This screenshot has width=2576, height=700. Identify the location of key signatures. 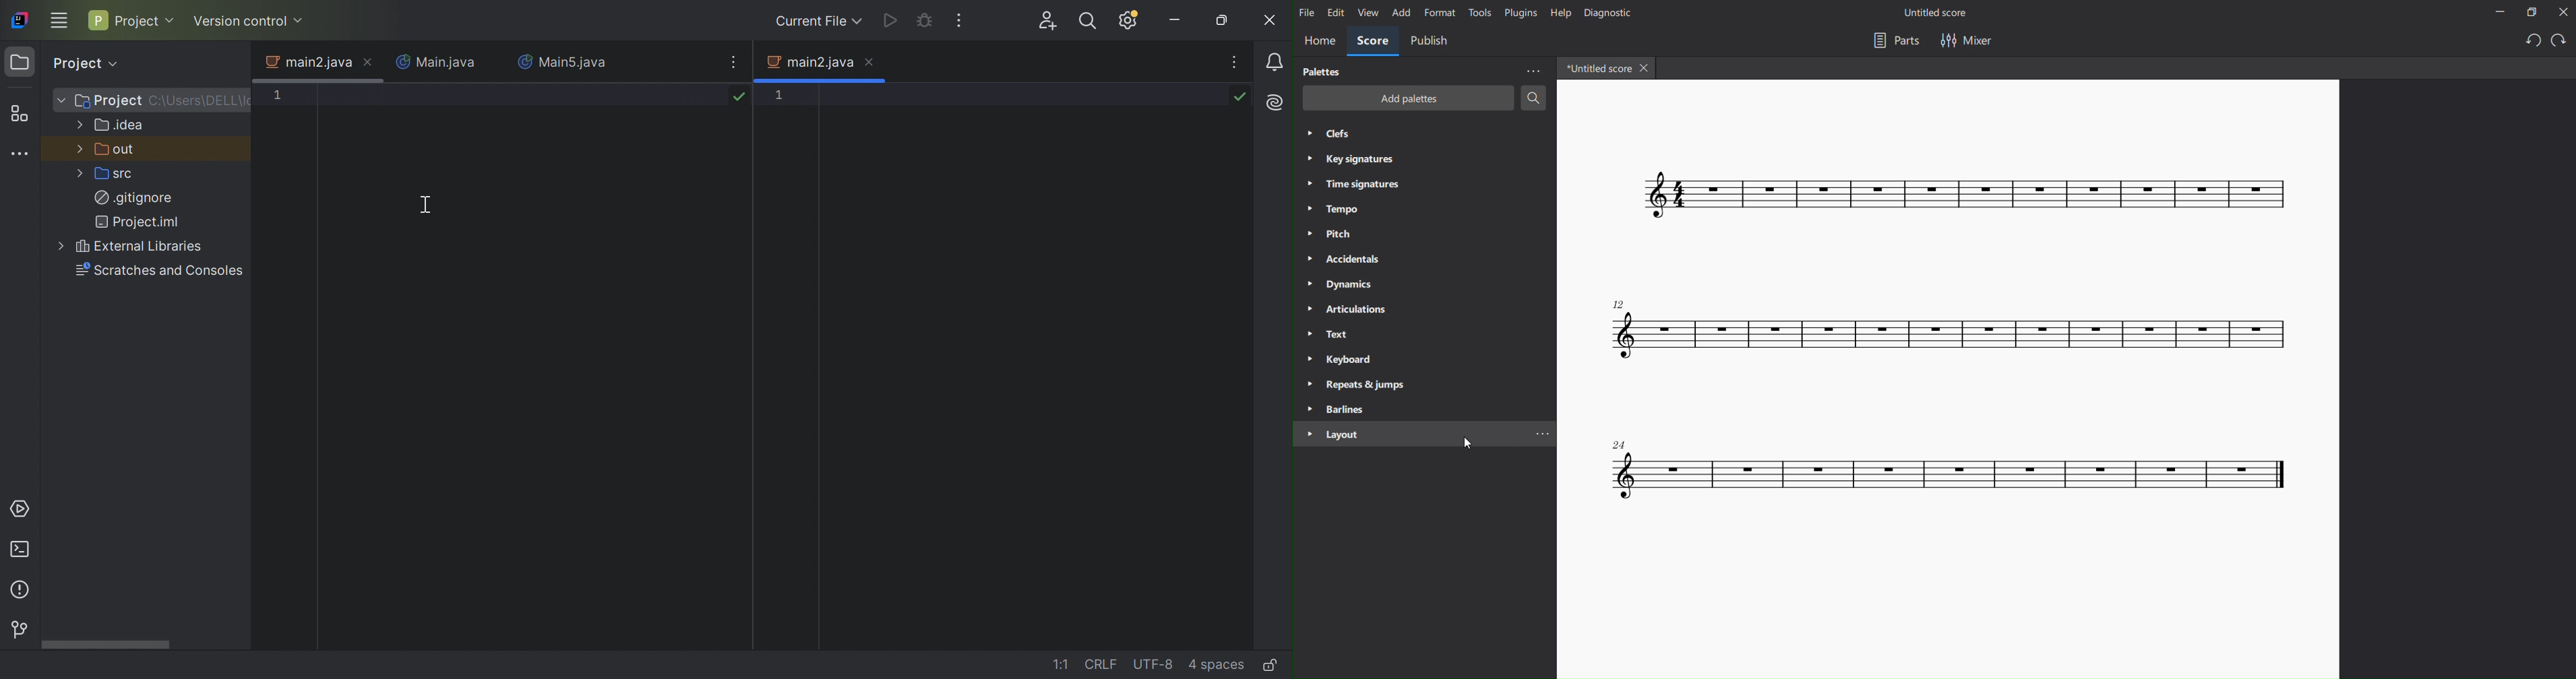
(1354, 161).